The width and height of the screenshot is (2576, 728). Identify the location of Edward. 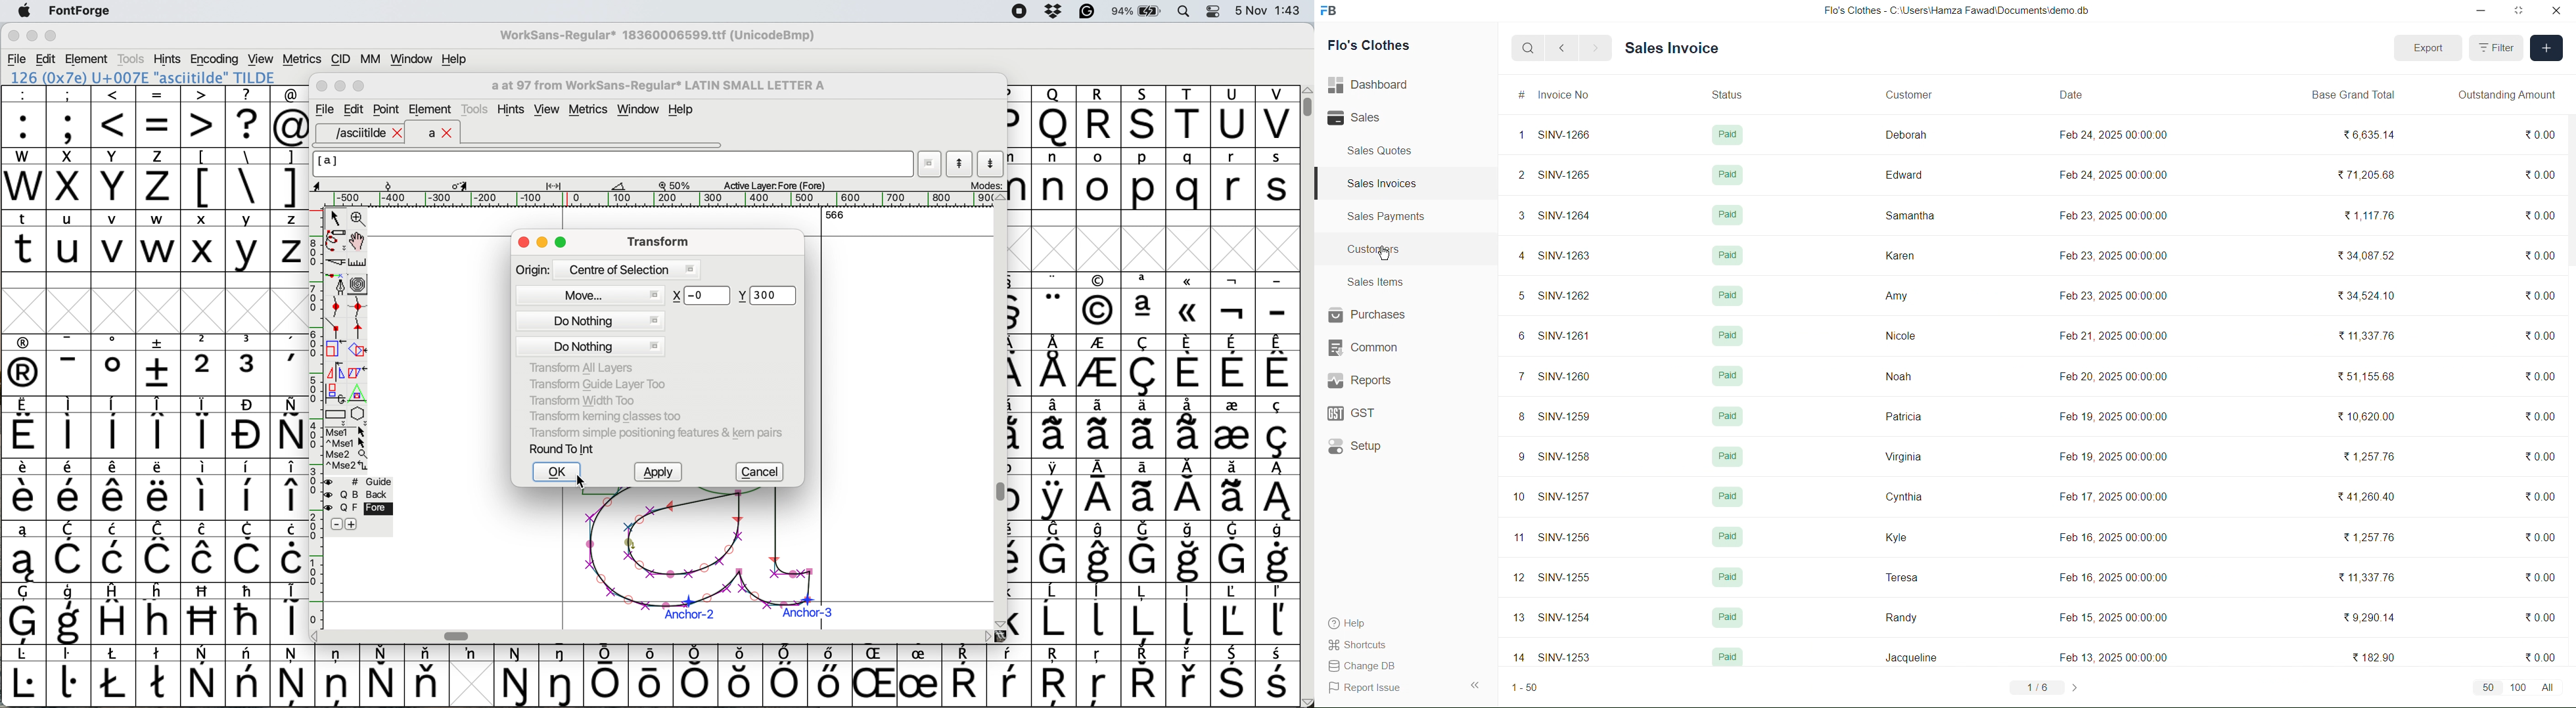
(1902, 173).